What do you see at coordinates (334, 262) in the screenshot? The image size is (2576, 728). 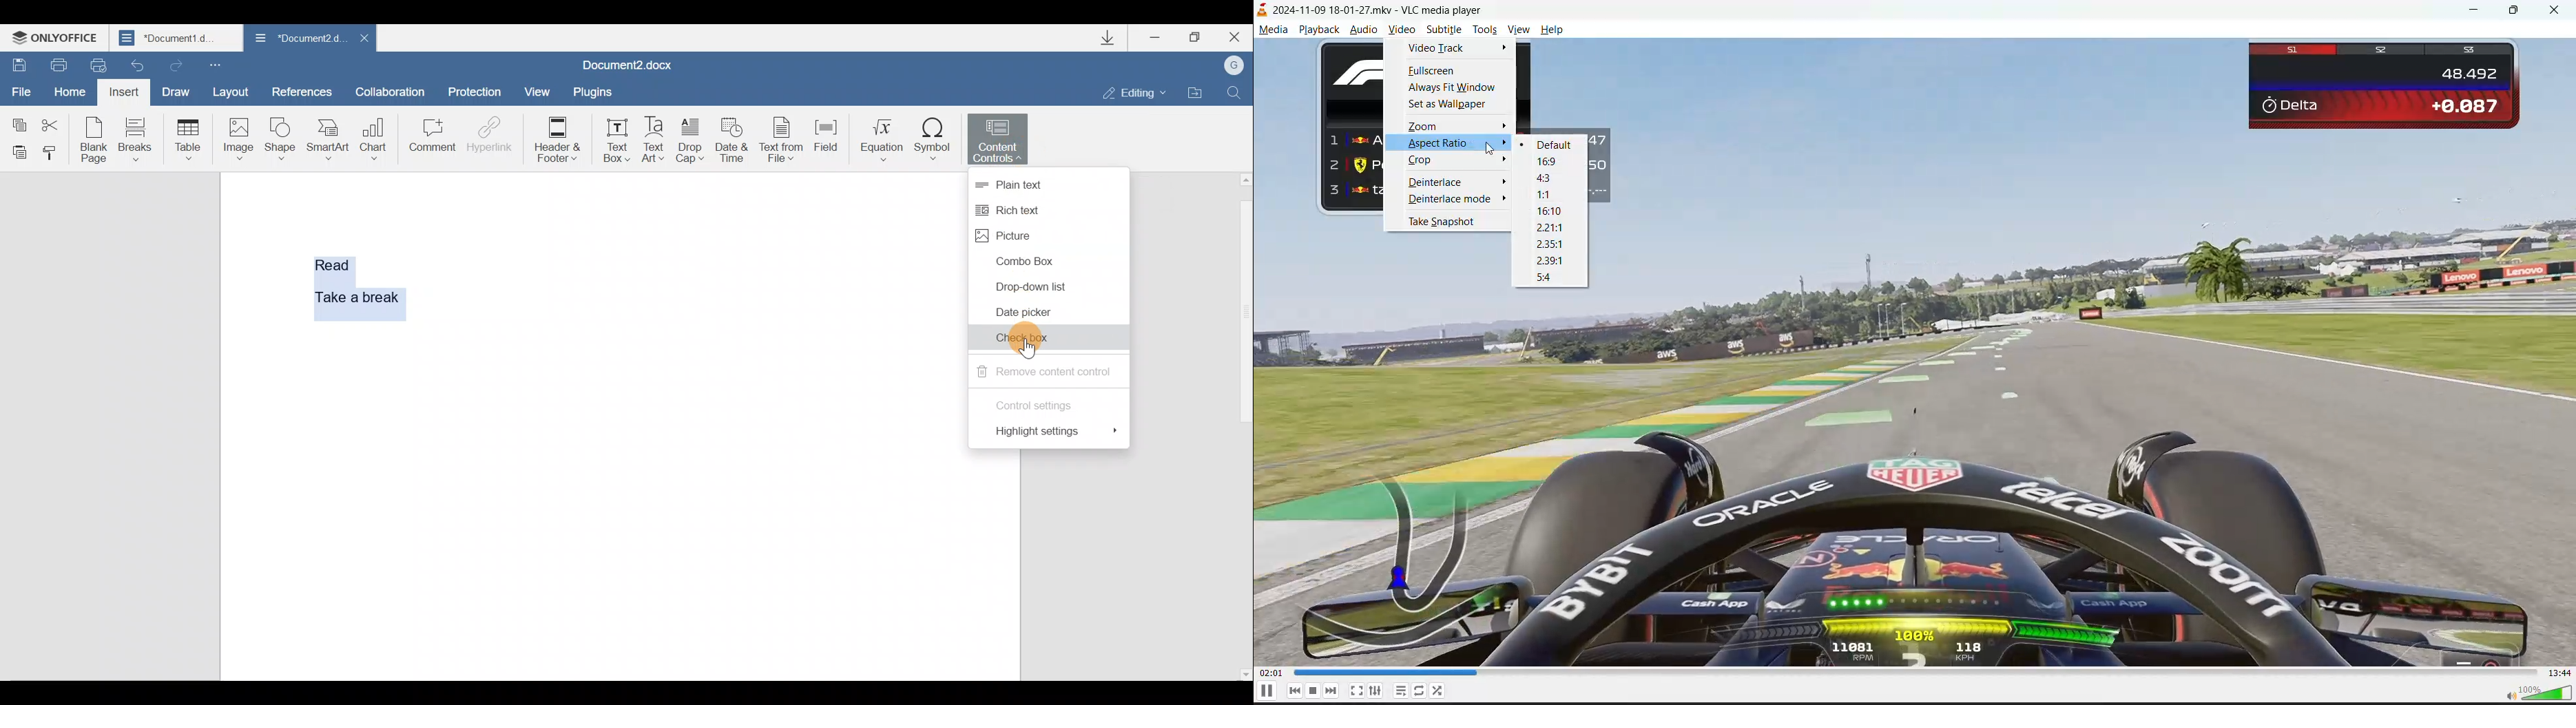 I see `Read` at bounding box center [334, 262].